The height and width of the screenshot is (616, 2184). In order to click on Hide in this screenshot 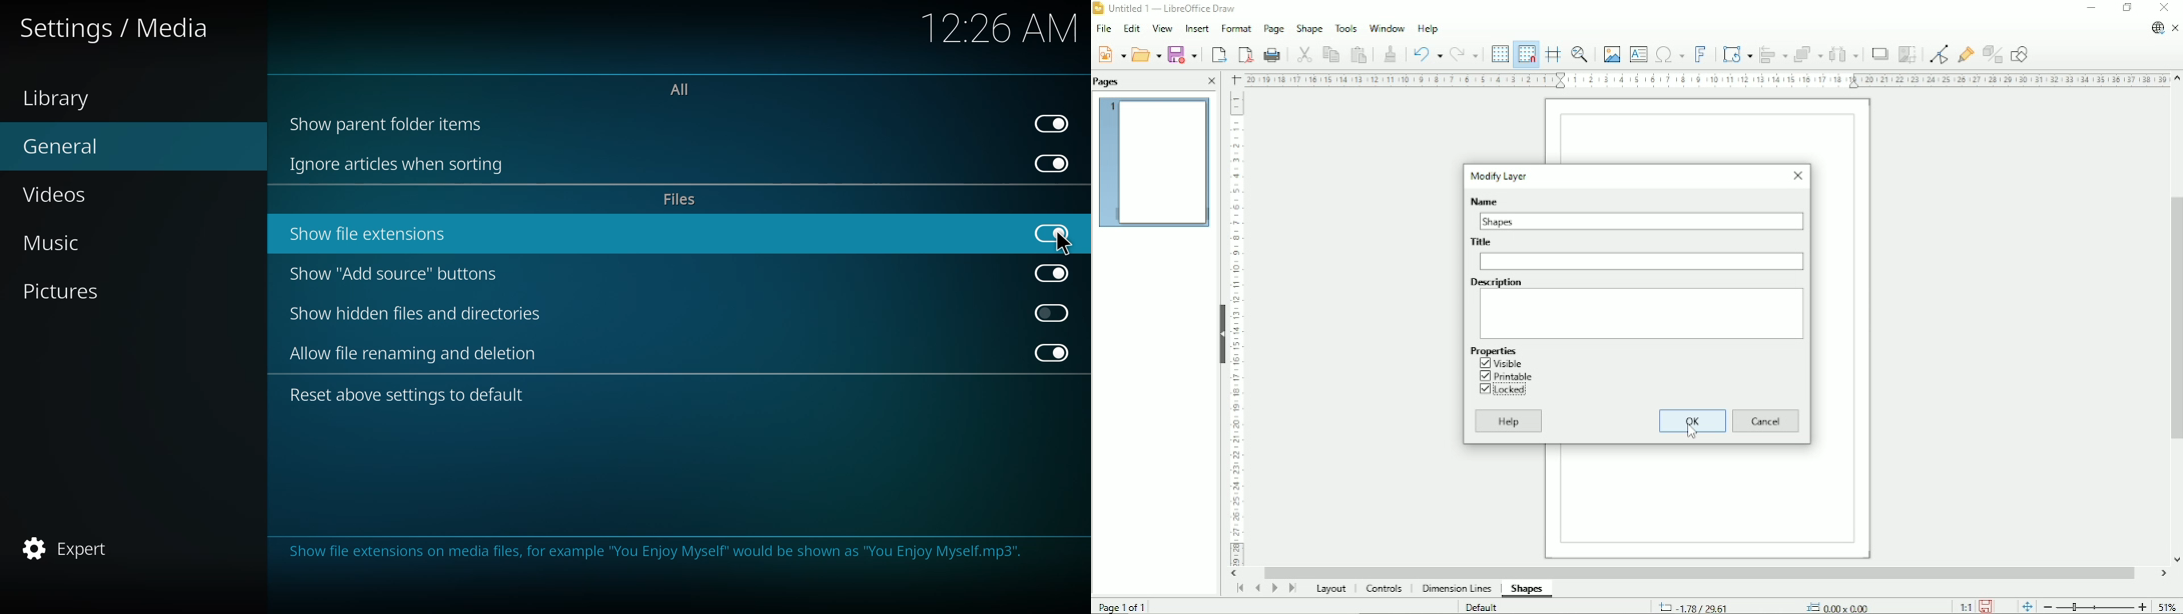, I will do `click(1221, 332)`.